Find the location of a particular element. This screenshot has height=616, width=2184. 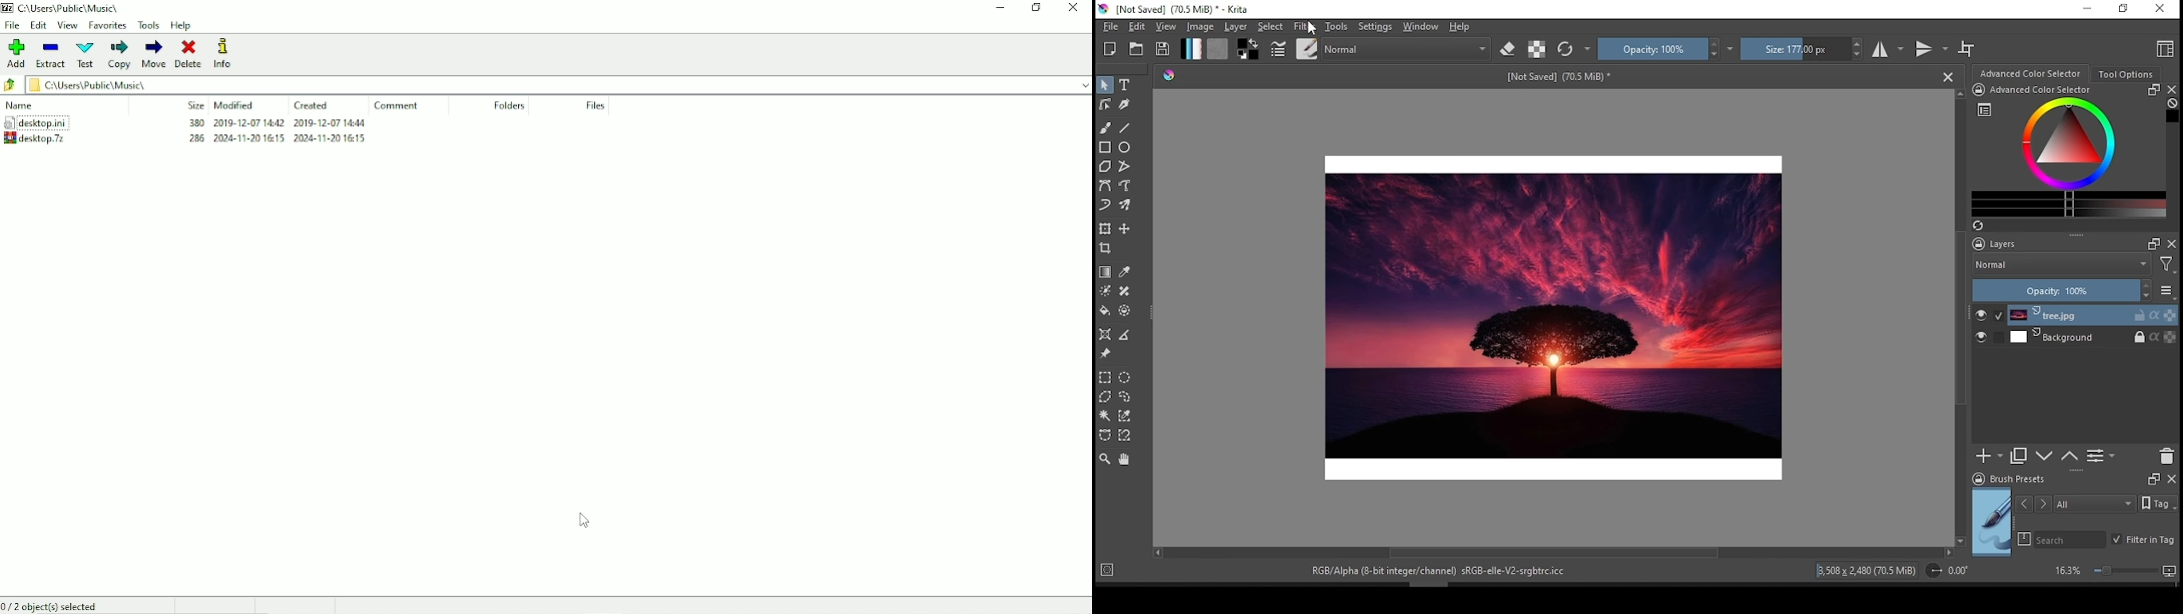

colorize mask tool is located at coordinates (1106, 291).